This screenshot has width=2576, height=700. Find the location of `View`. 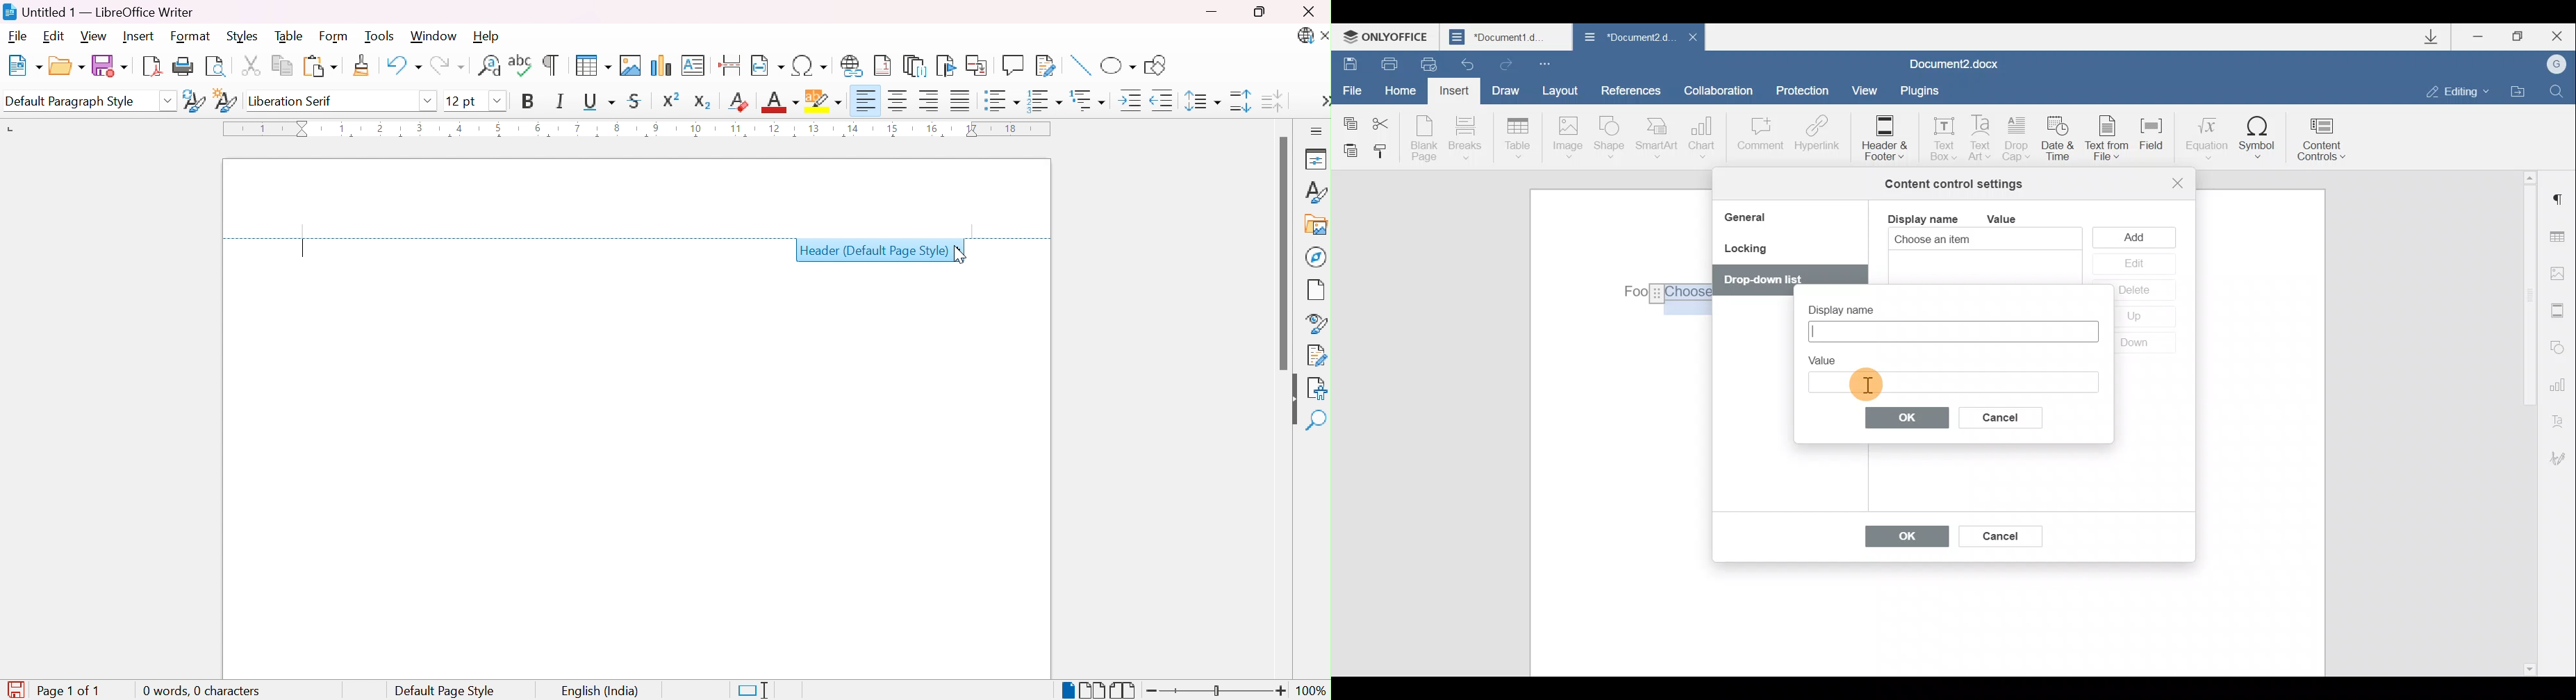

View is located at coordinates (1865, 89).